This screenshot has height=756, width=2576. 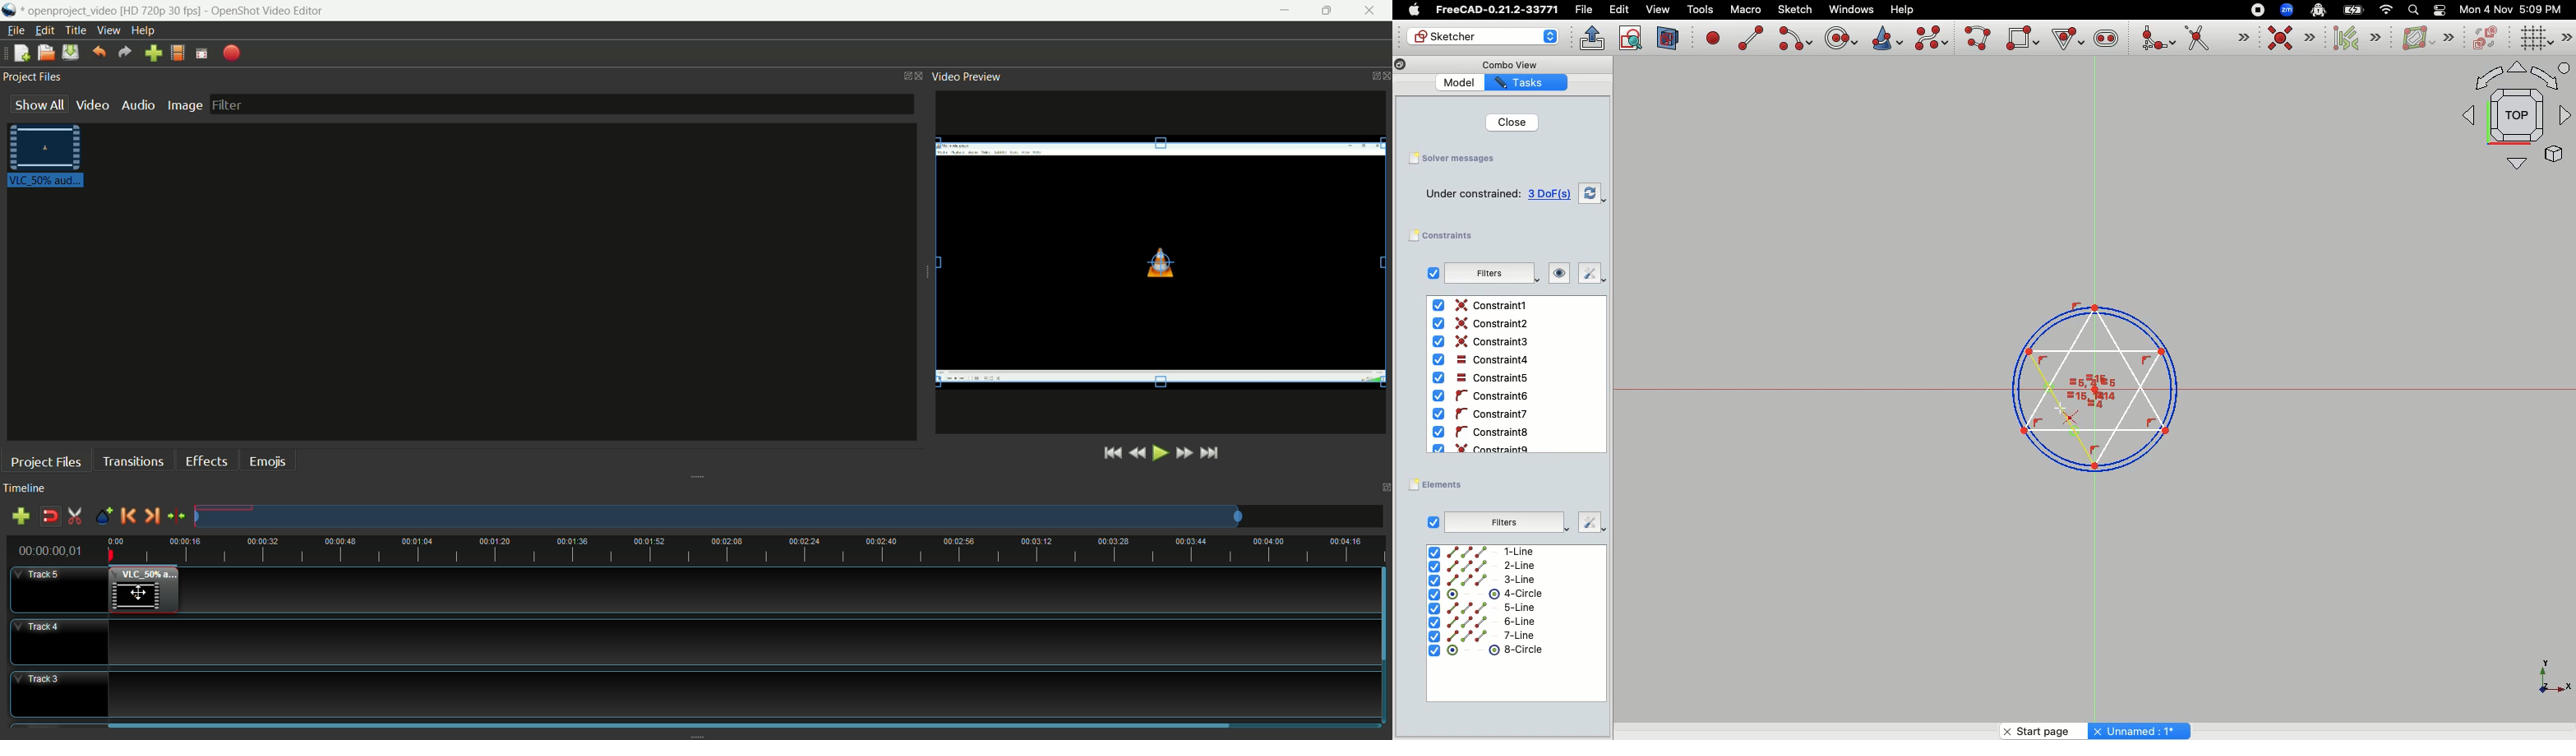 I want to click on Fix, so click(x=1590, y=274).